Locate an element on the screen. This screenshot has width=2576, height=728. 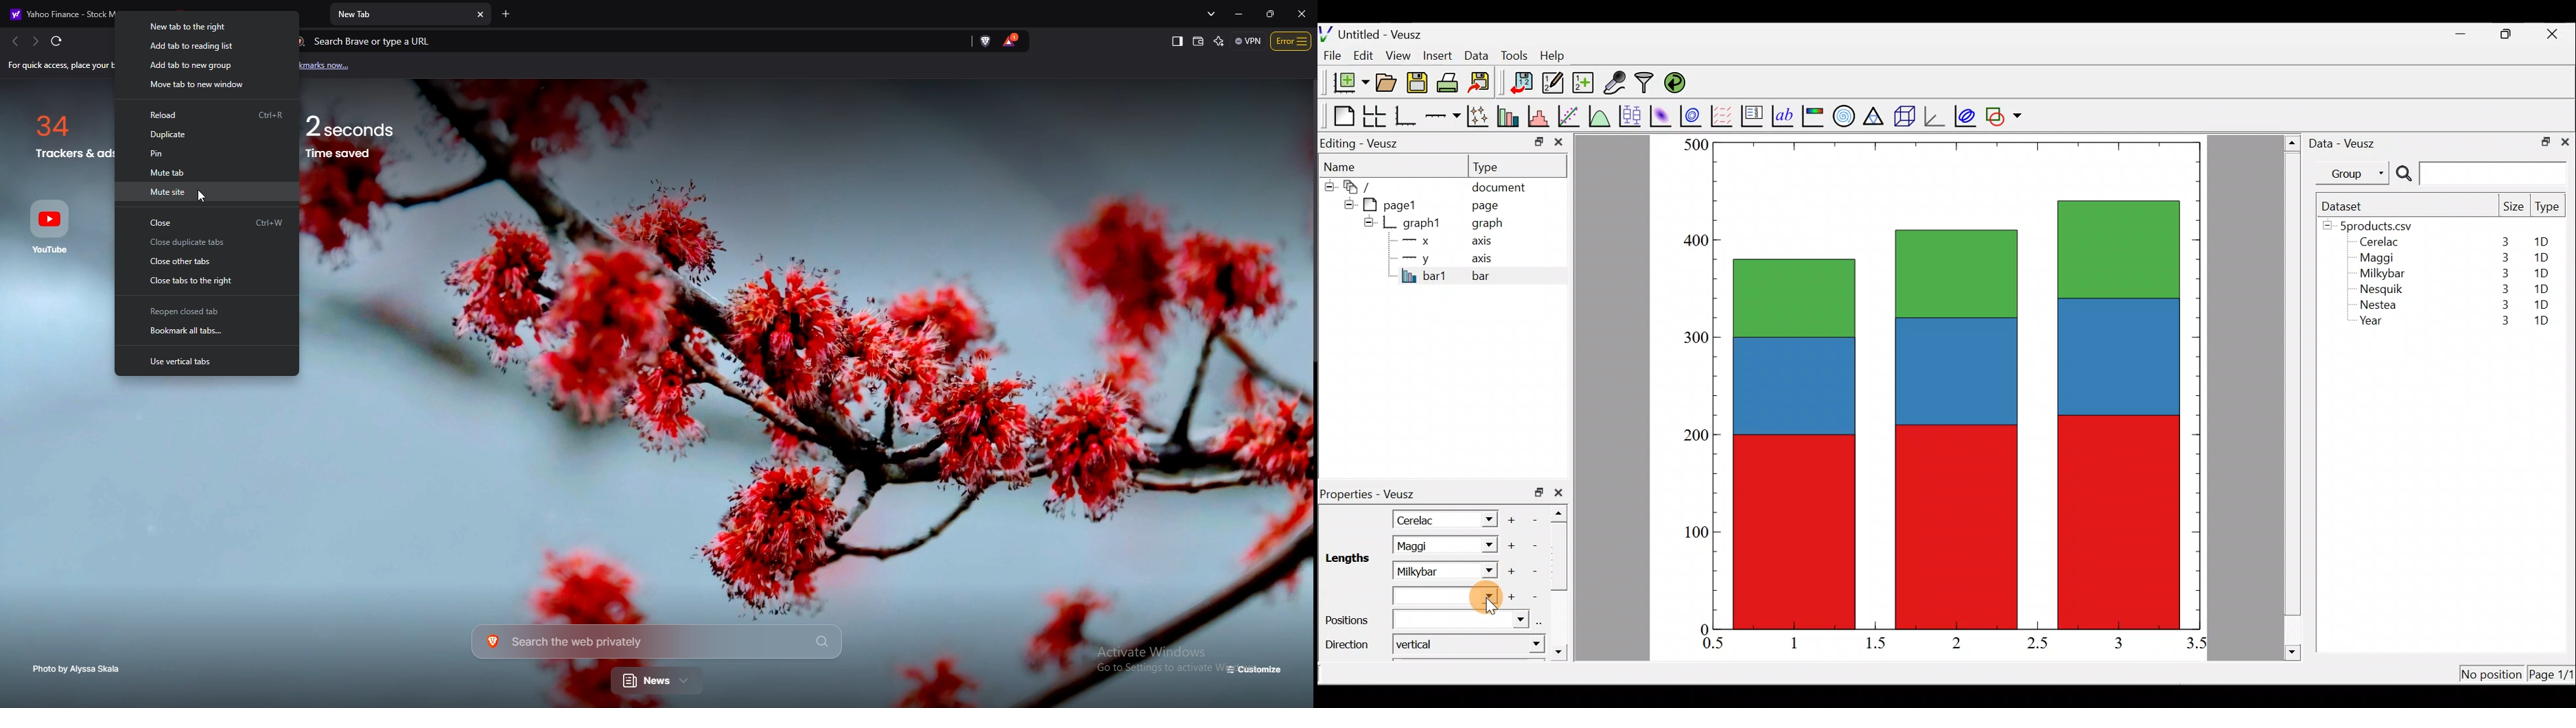
Text label is located at coordinates (1784, 114).